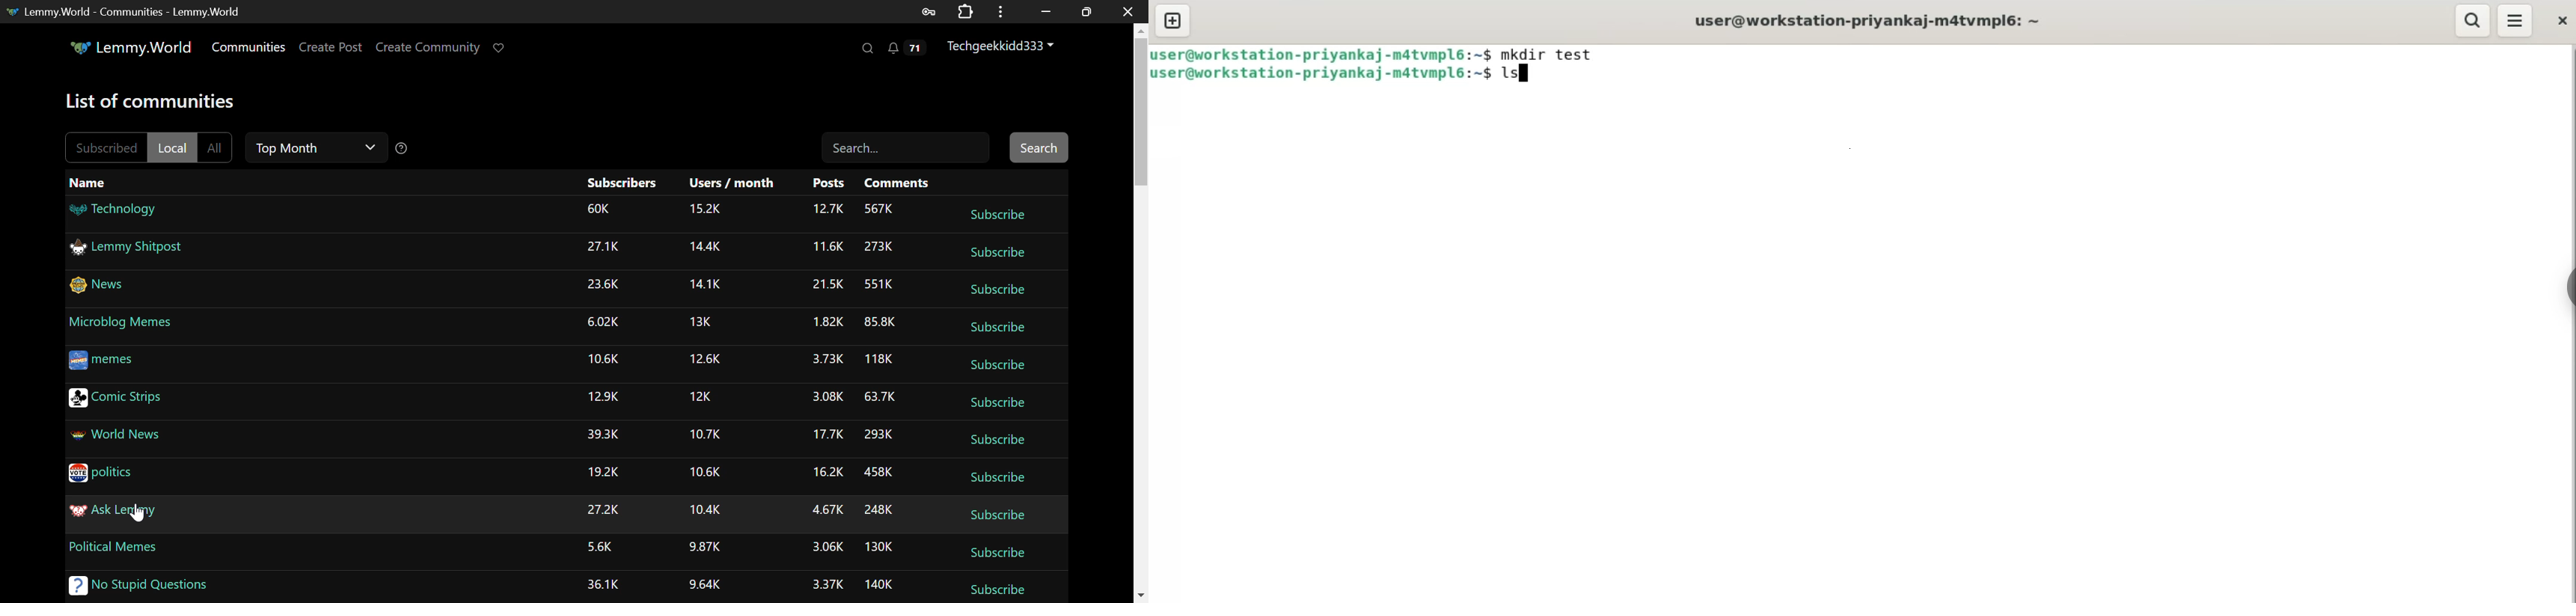  I want to click on Political Memes Community, so click(115, 548).